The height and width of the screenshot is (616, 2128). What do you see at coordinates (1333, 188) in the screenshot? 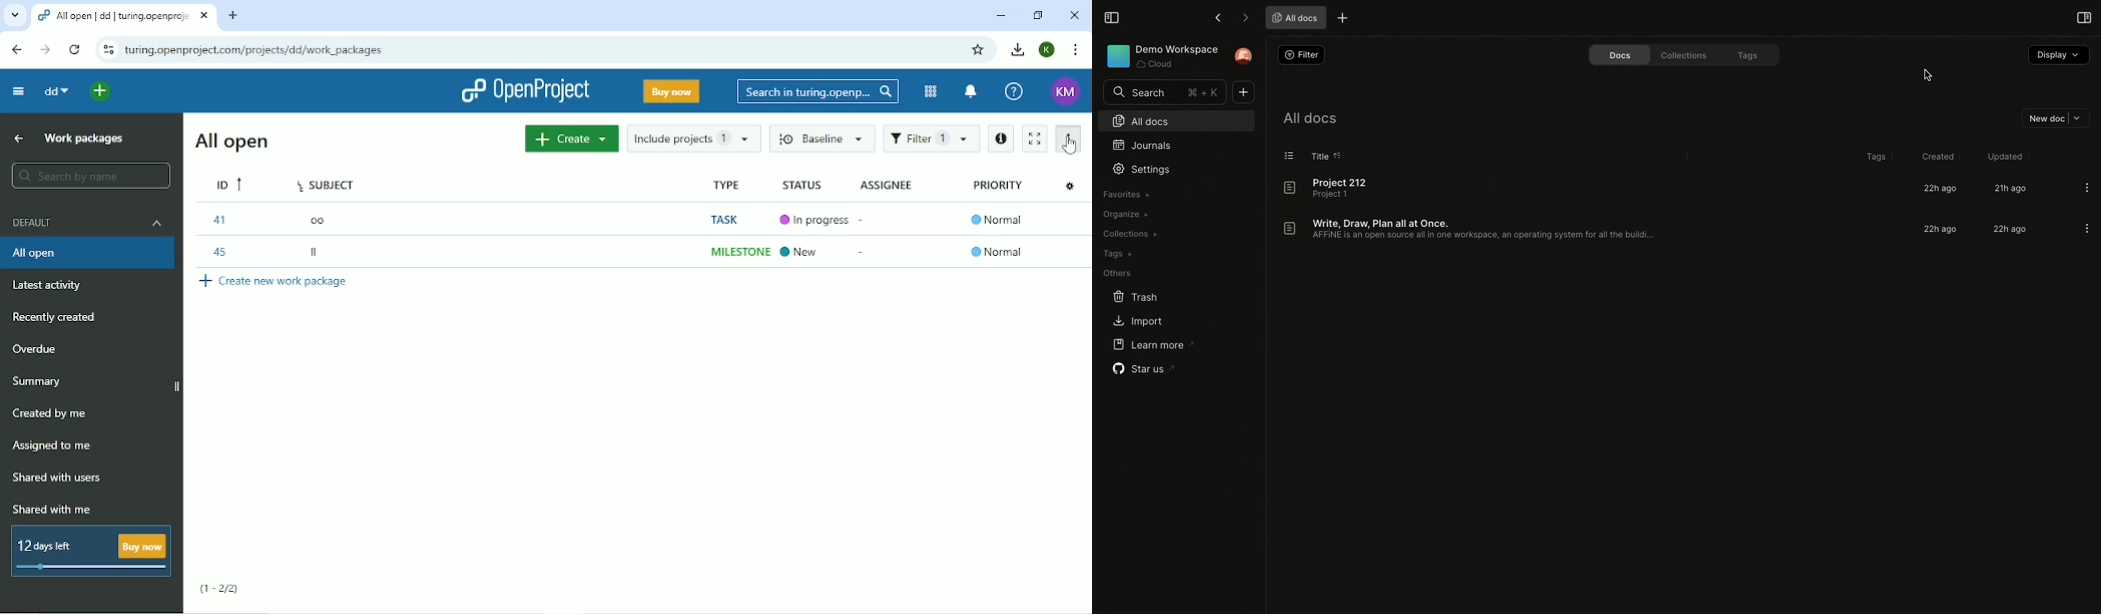
I see `Project 212` at bounding box center [1333, 188].